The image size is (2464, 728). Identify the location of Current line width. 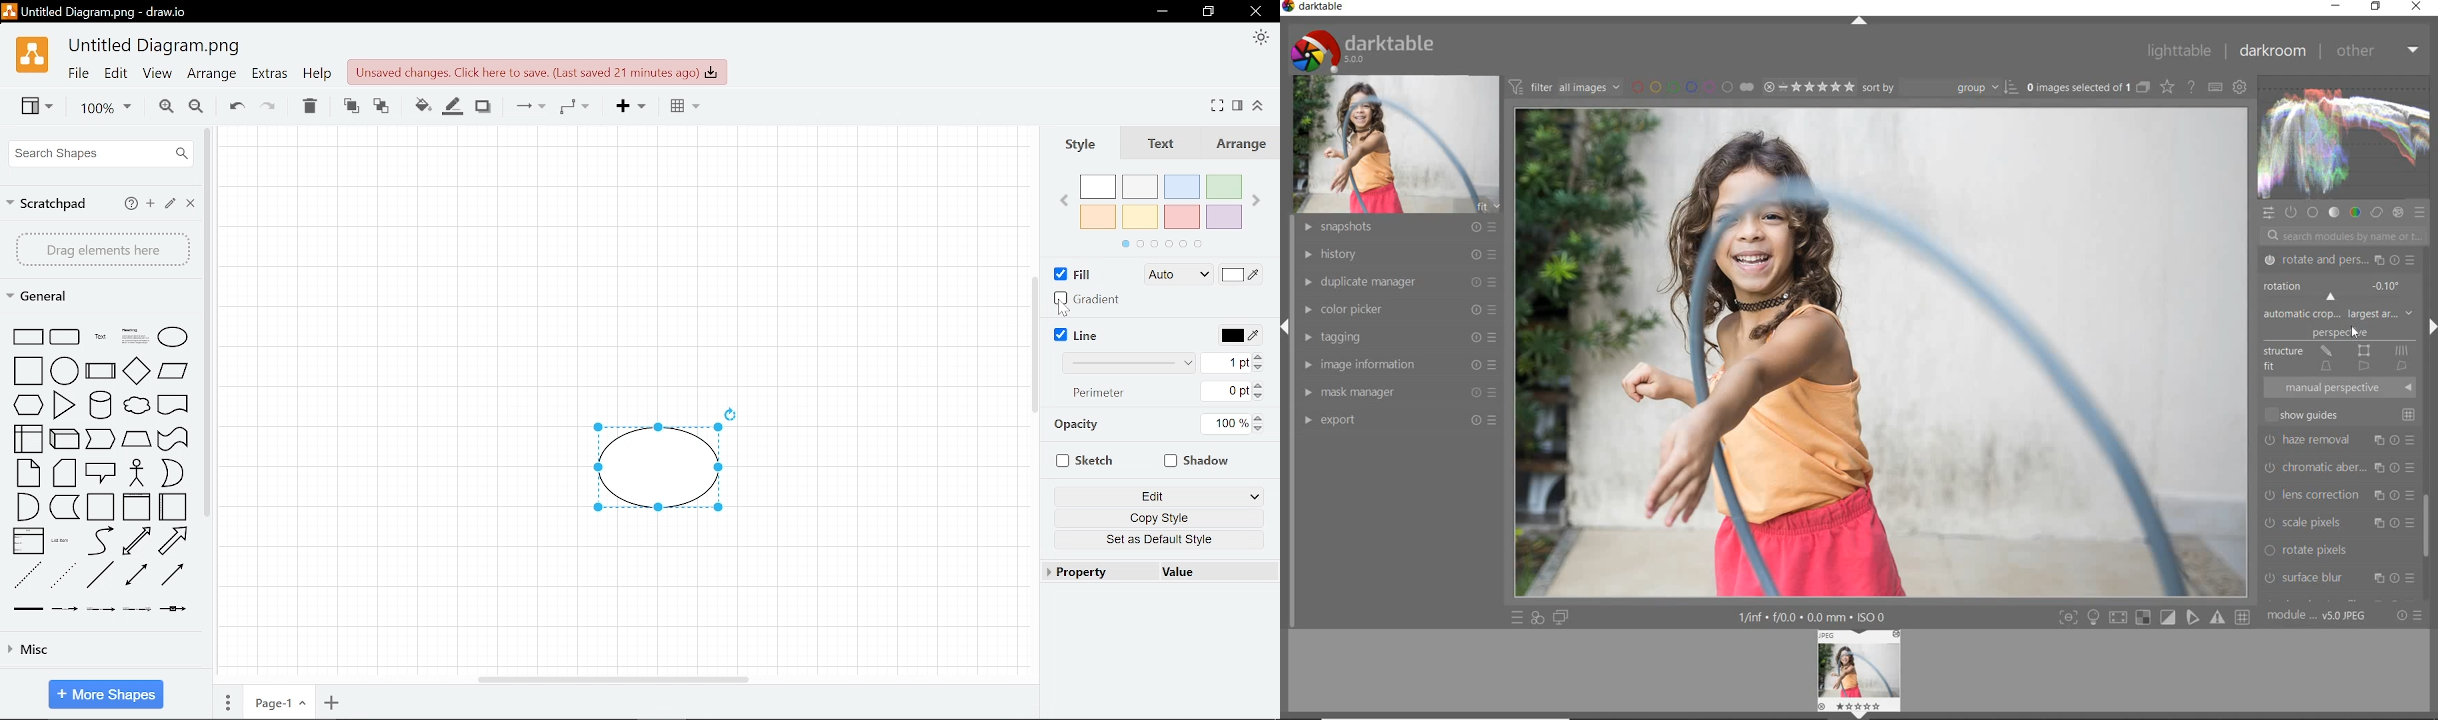
(1232, 363).